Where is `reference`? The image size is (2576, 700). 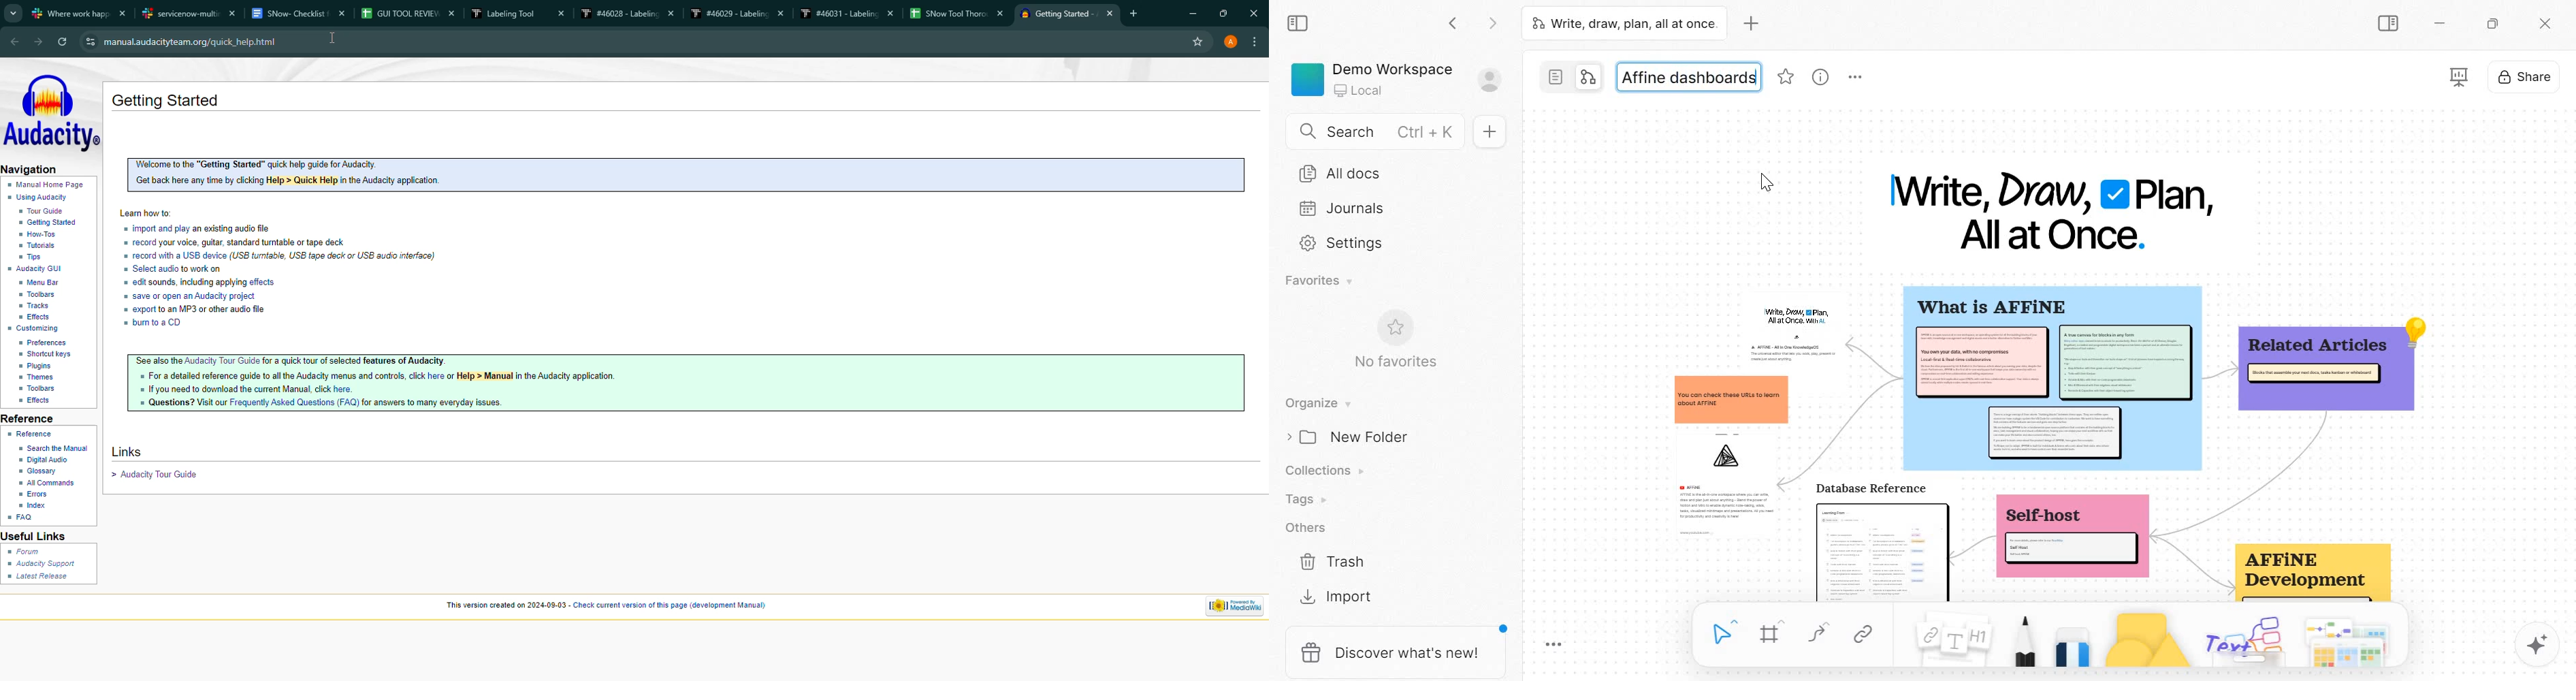 reference is located at coordinates (29, 419).